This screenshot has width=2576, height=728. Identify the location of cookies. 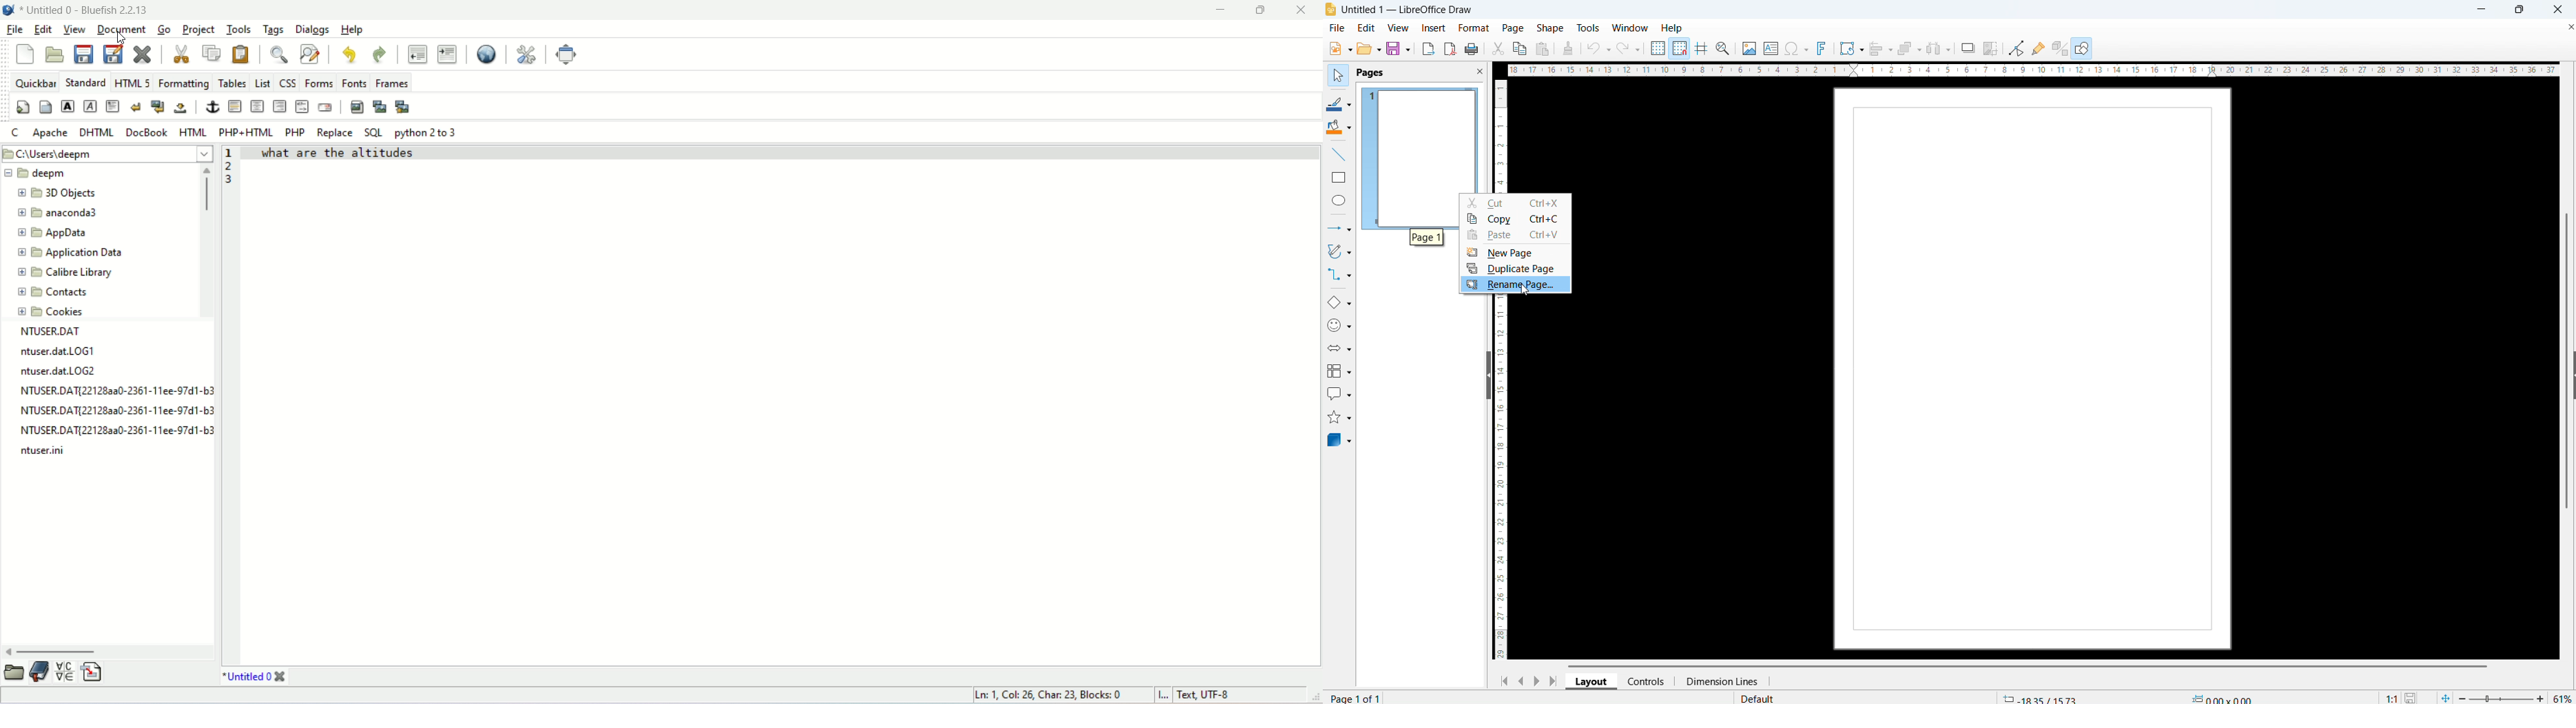
(52, 313).